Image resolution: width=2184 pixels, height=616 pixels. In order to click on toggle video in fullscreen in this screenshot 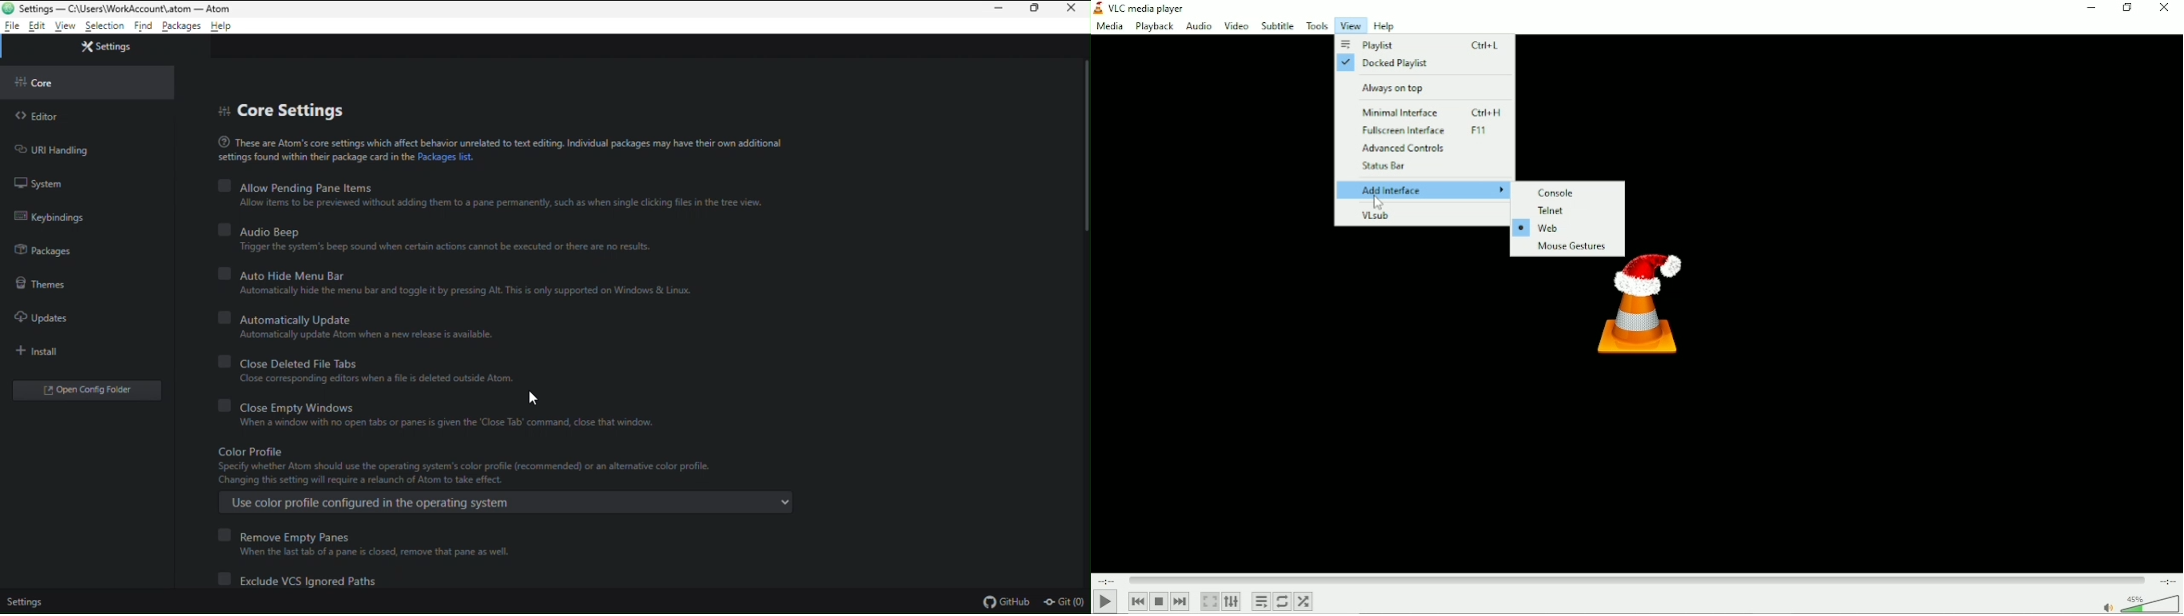, I will do `click(1209, 602)`.